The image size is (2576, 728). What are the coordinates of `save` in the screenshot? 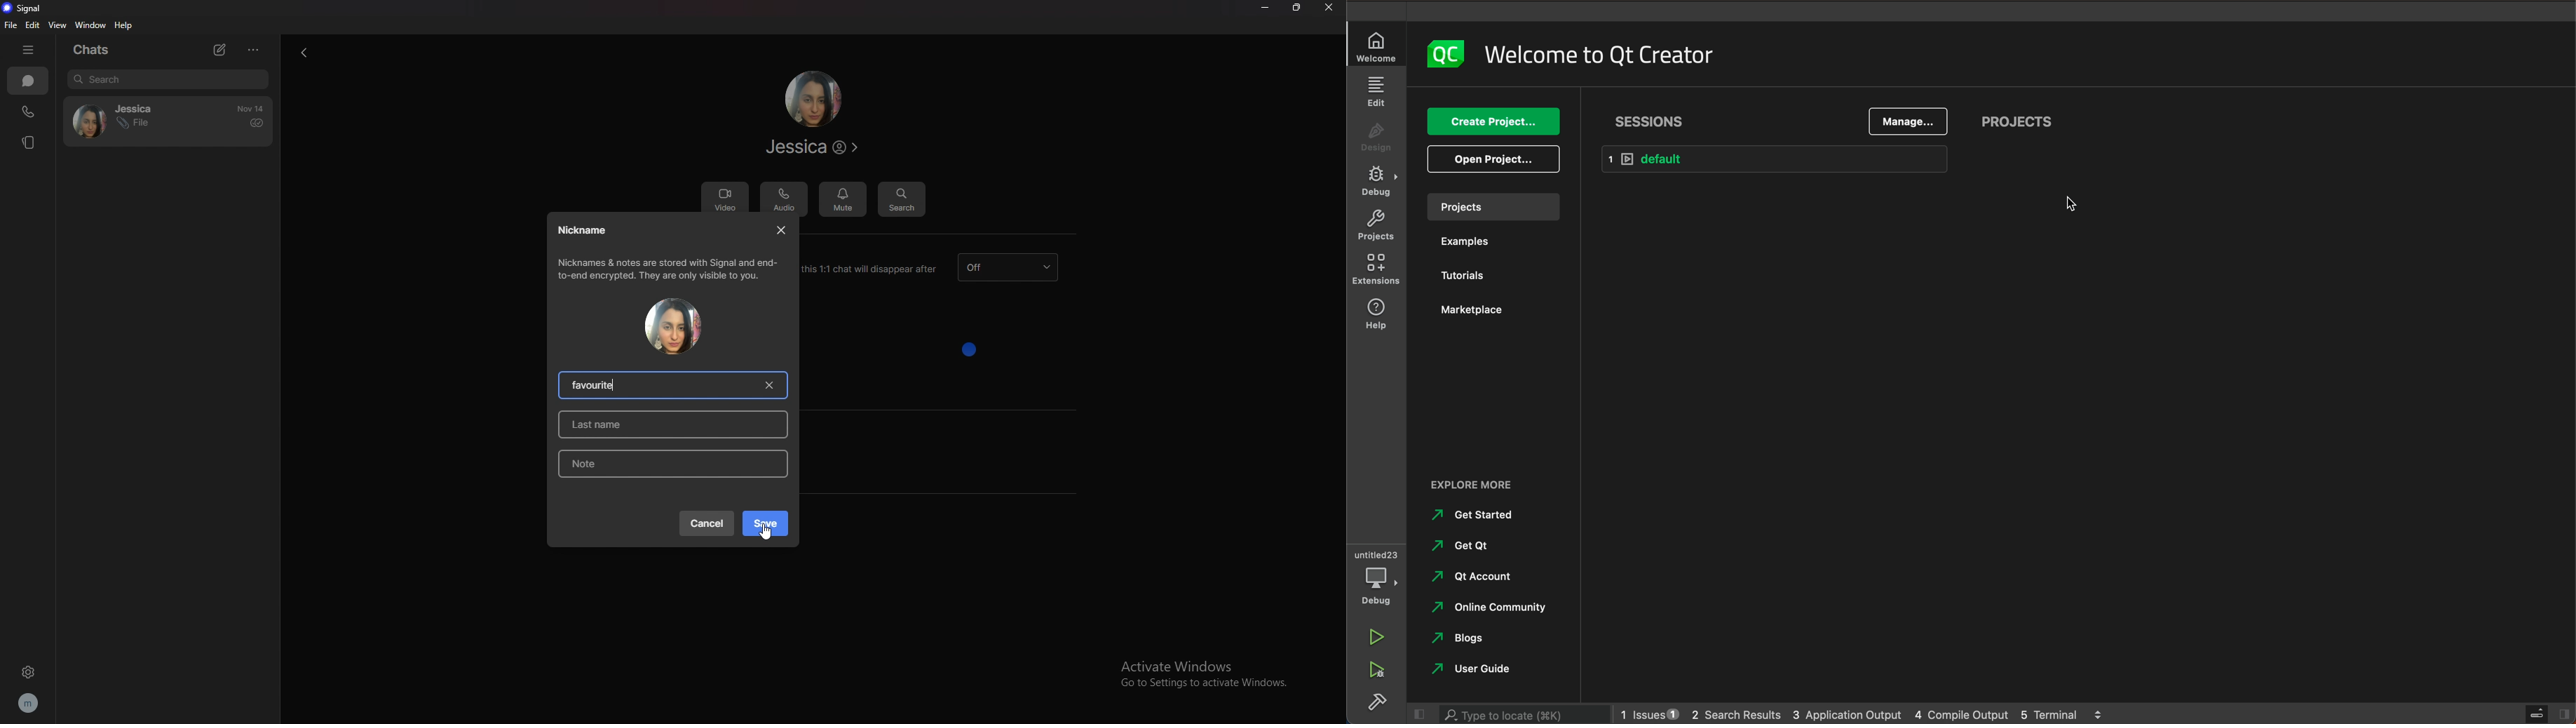 It's located at (766, 523).